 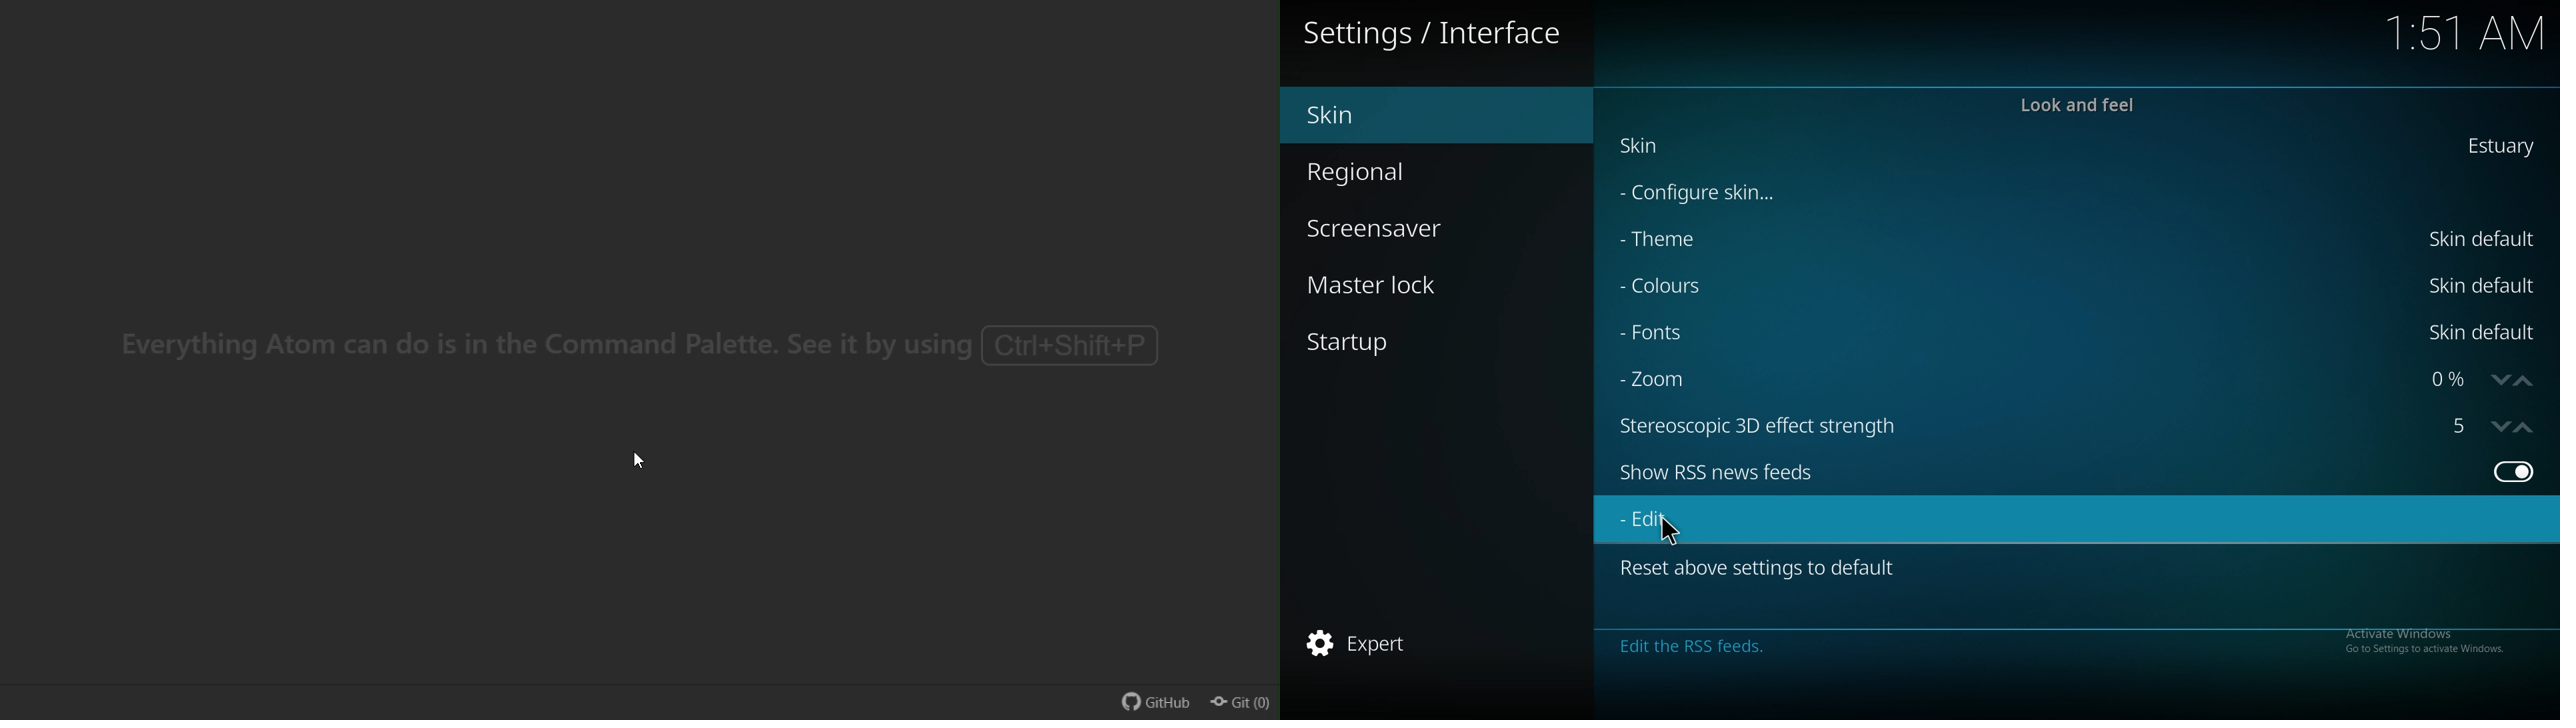 What do you see at coordinates (1437, 35) in the screenshot?
I see `settings/interface` at bounding box center [1437, 35].